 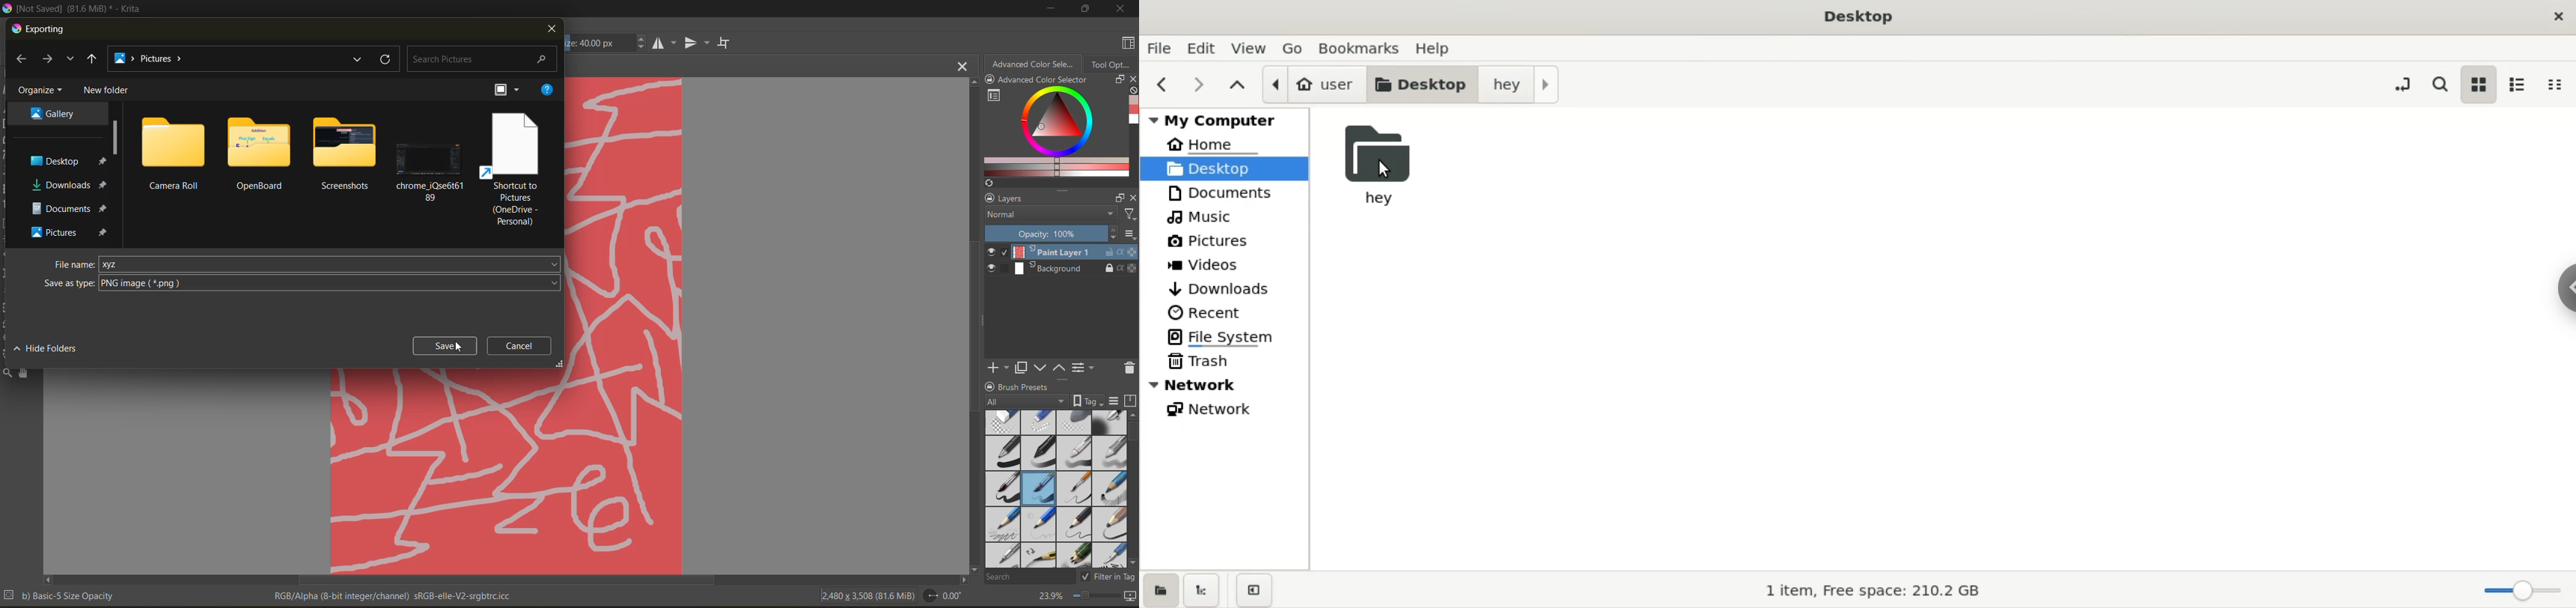 I want to click on search, so click(x=1030, y=576).